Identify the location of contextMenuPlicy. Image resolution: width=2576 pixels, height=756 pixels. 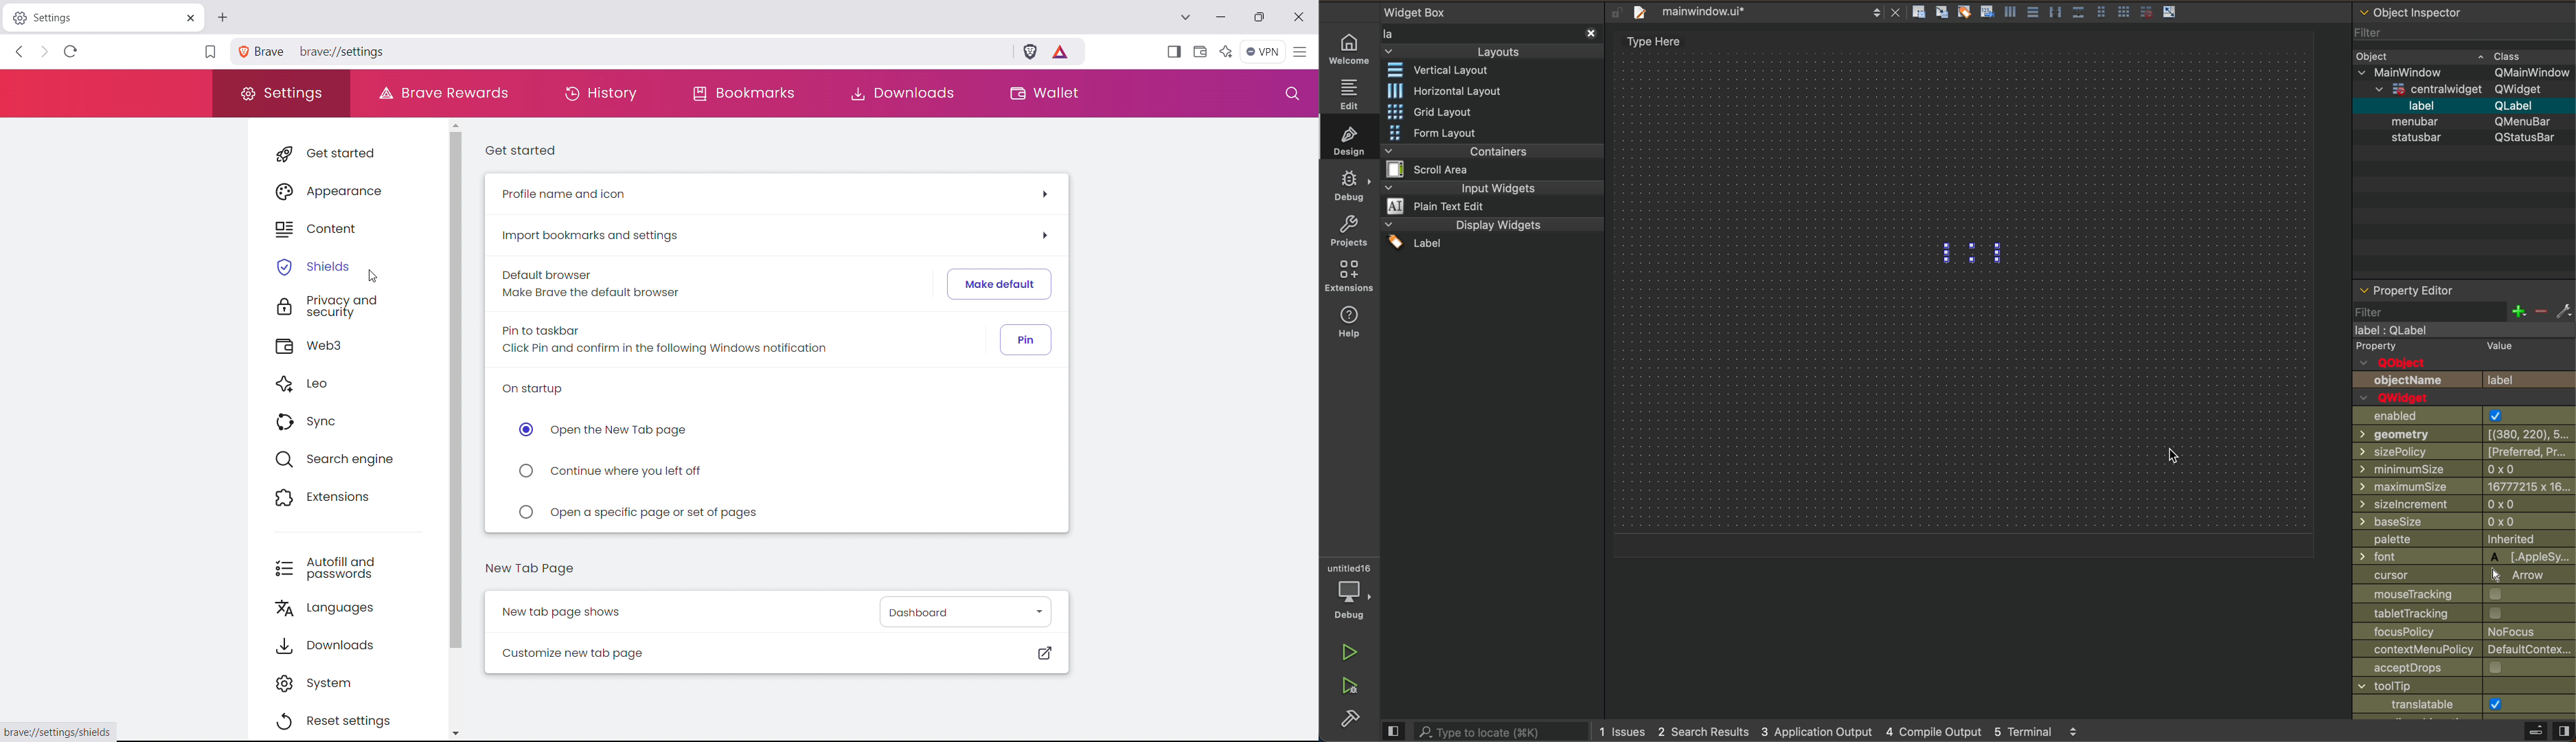
(2465, 650).